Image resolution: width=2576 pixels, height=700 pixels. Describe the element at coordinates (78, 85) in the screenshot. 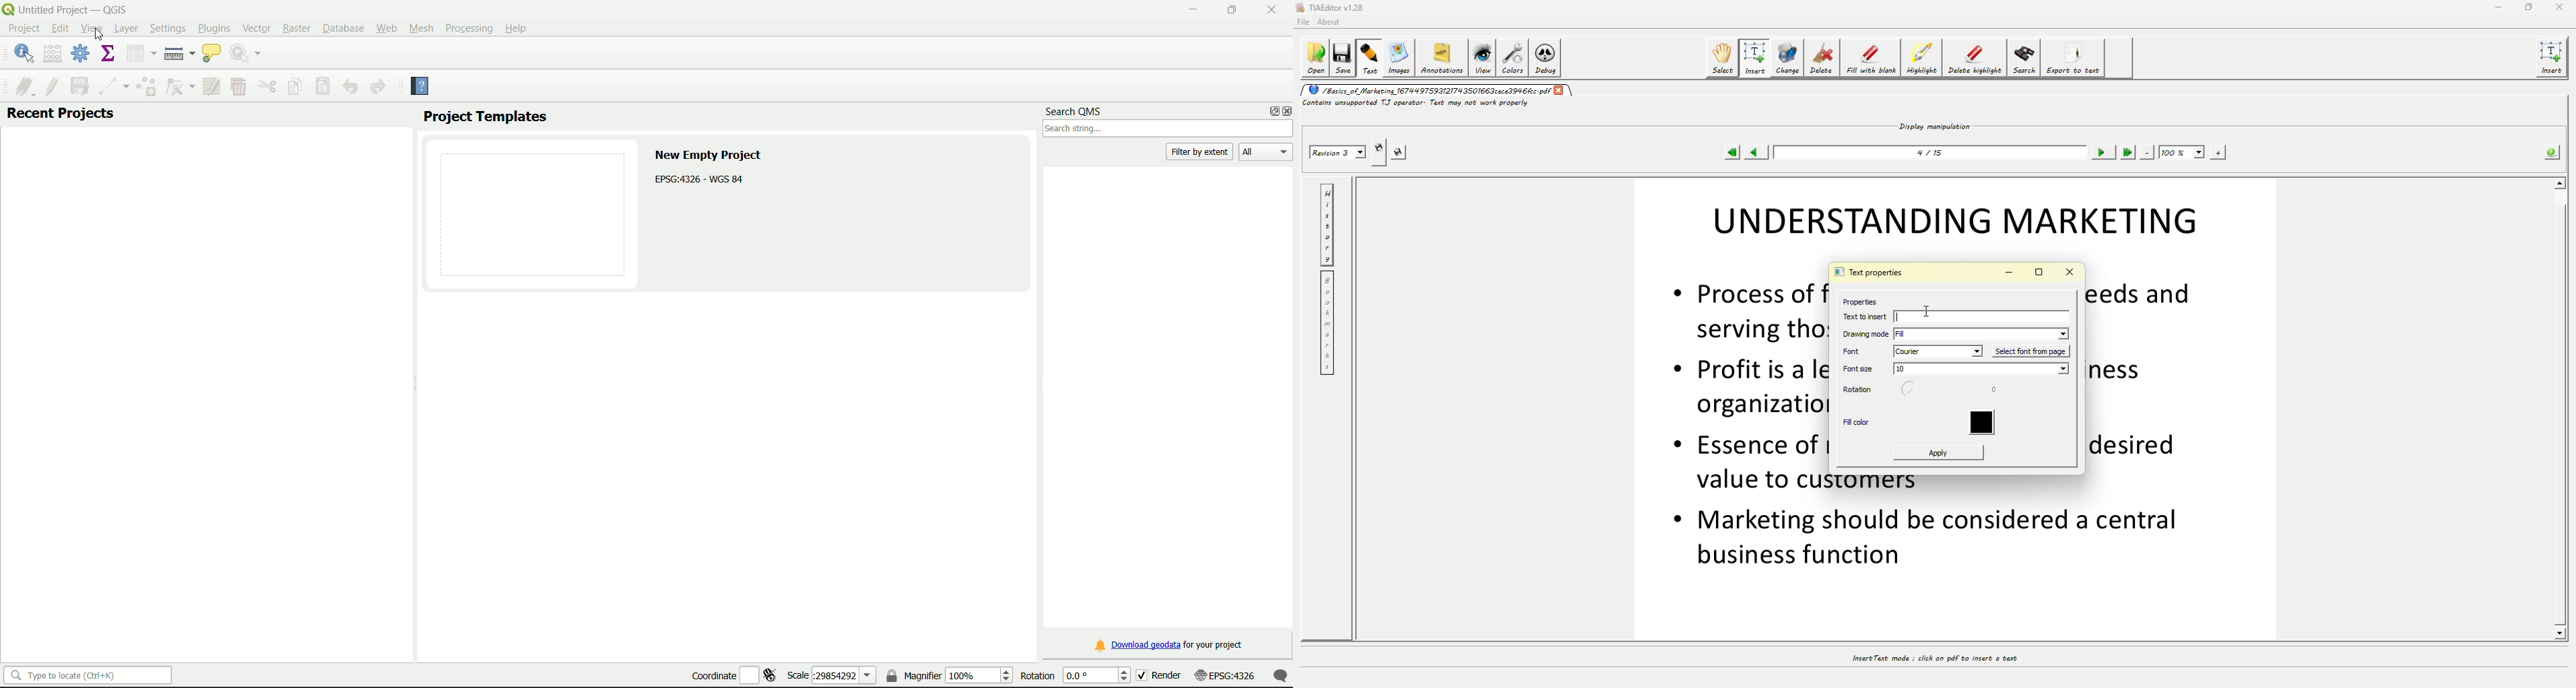

I see `save layer edit` at that location.